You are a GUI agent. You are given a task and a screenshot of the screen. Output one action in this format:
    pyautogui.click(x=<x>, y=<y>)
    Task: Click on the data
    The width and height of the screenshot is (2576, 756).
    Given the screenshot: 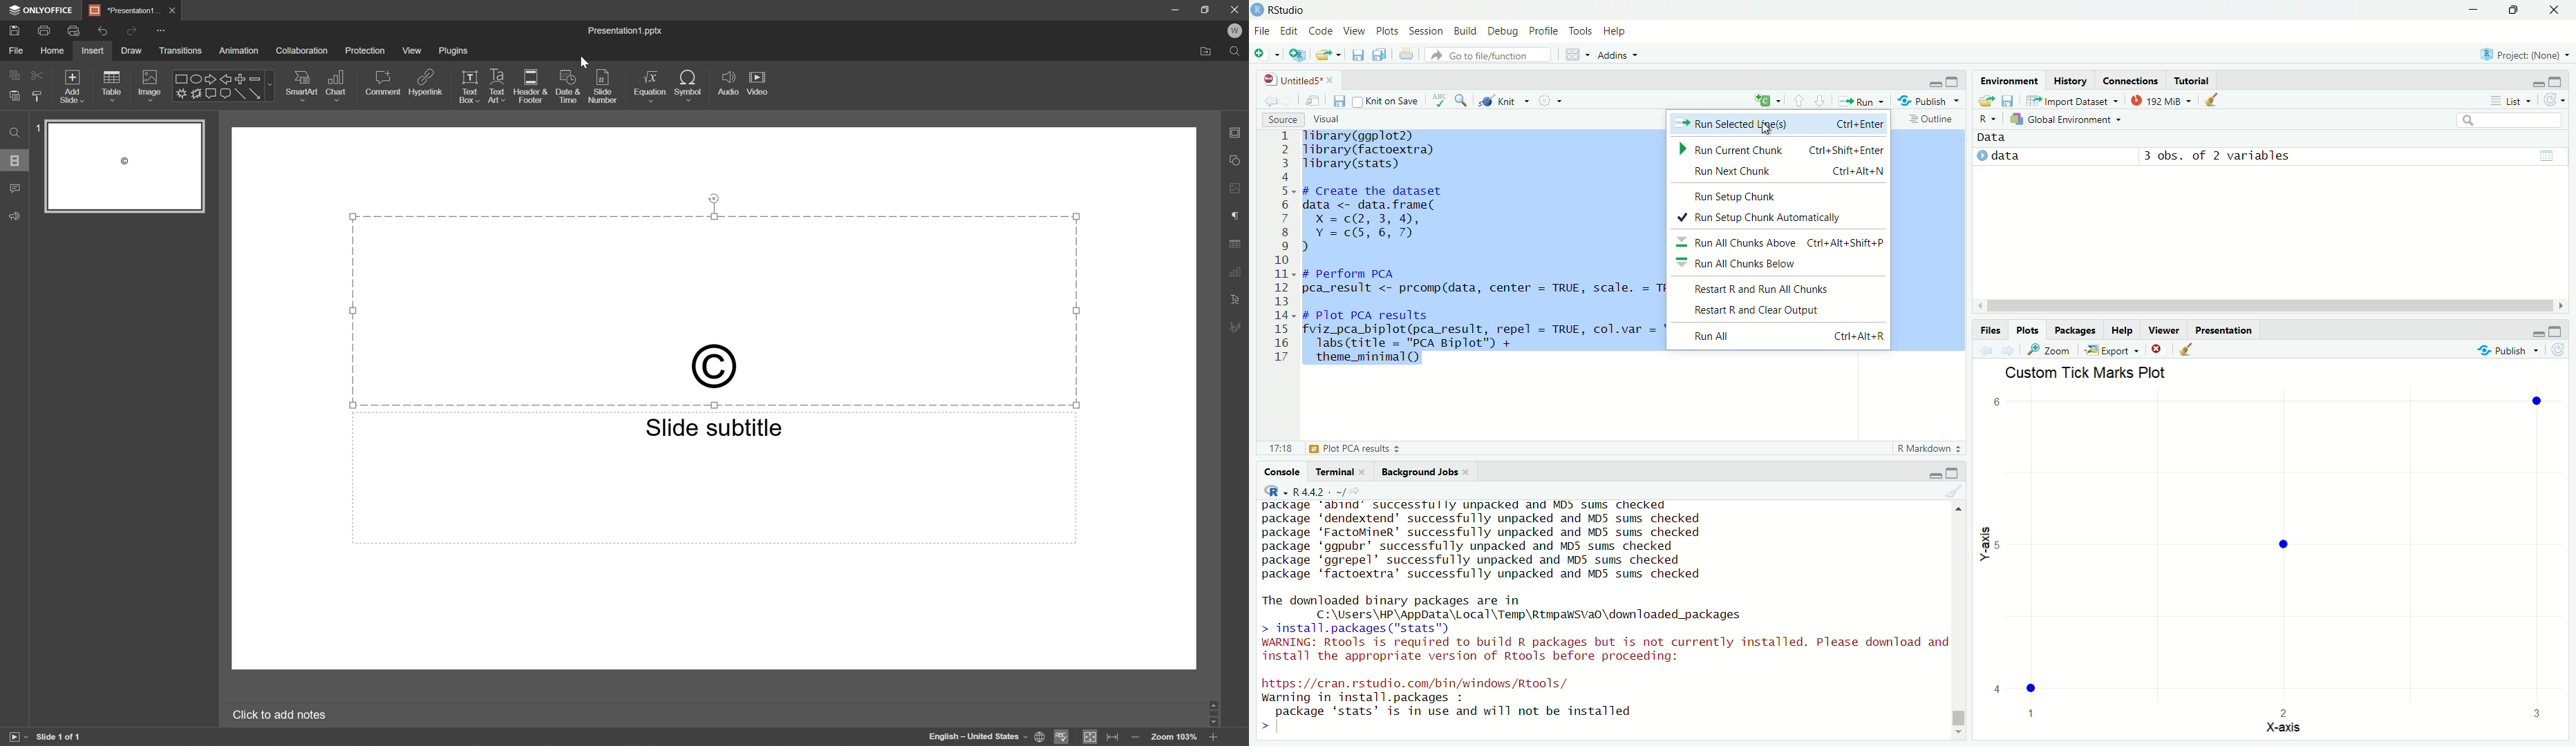 What is the action you would take?
    pyautogui.click(x=1994, y=138)
    